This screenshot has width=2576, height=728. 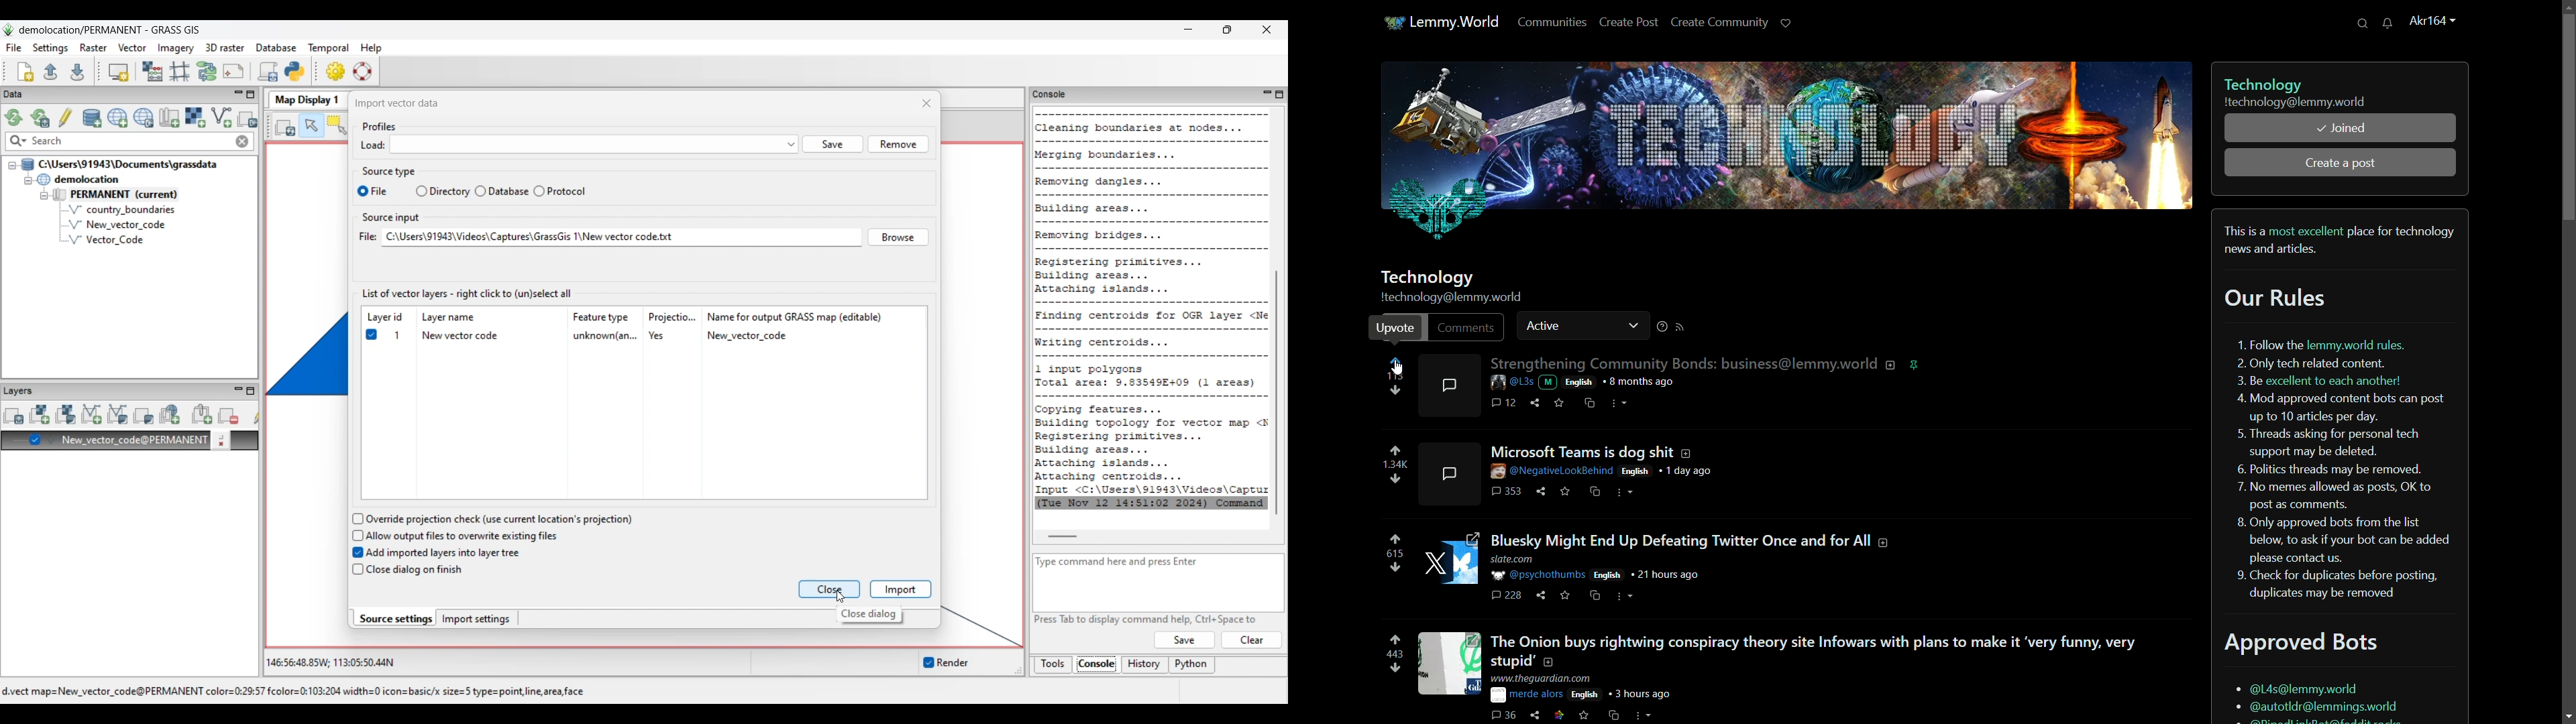 What do you see at coordinates (1597, 448) in the screenshot?
I see `post-2` at bounding box center [1597, 448].